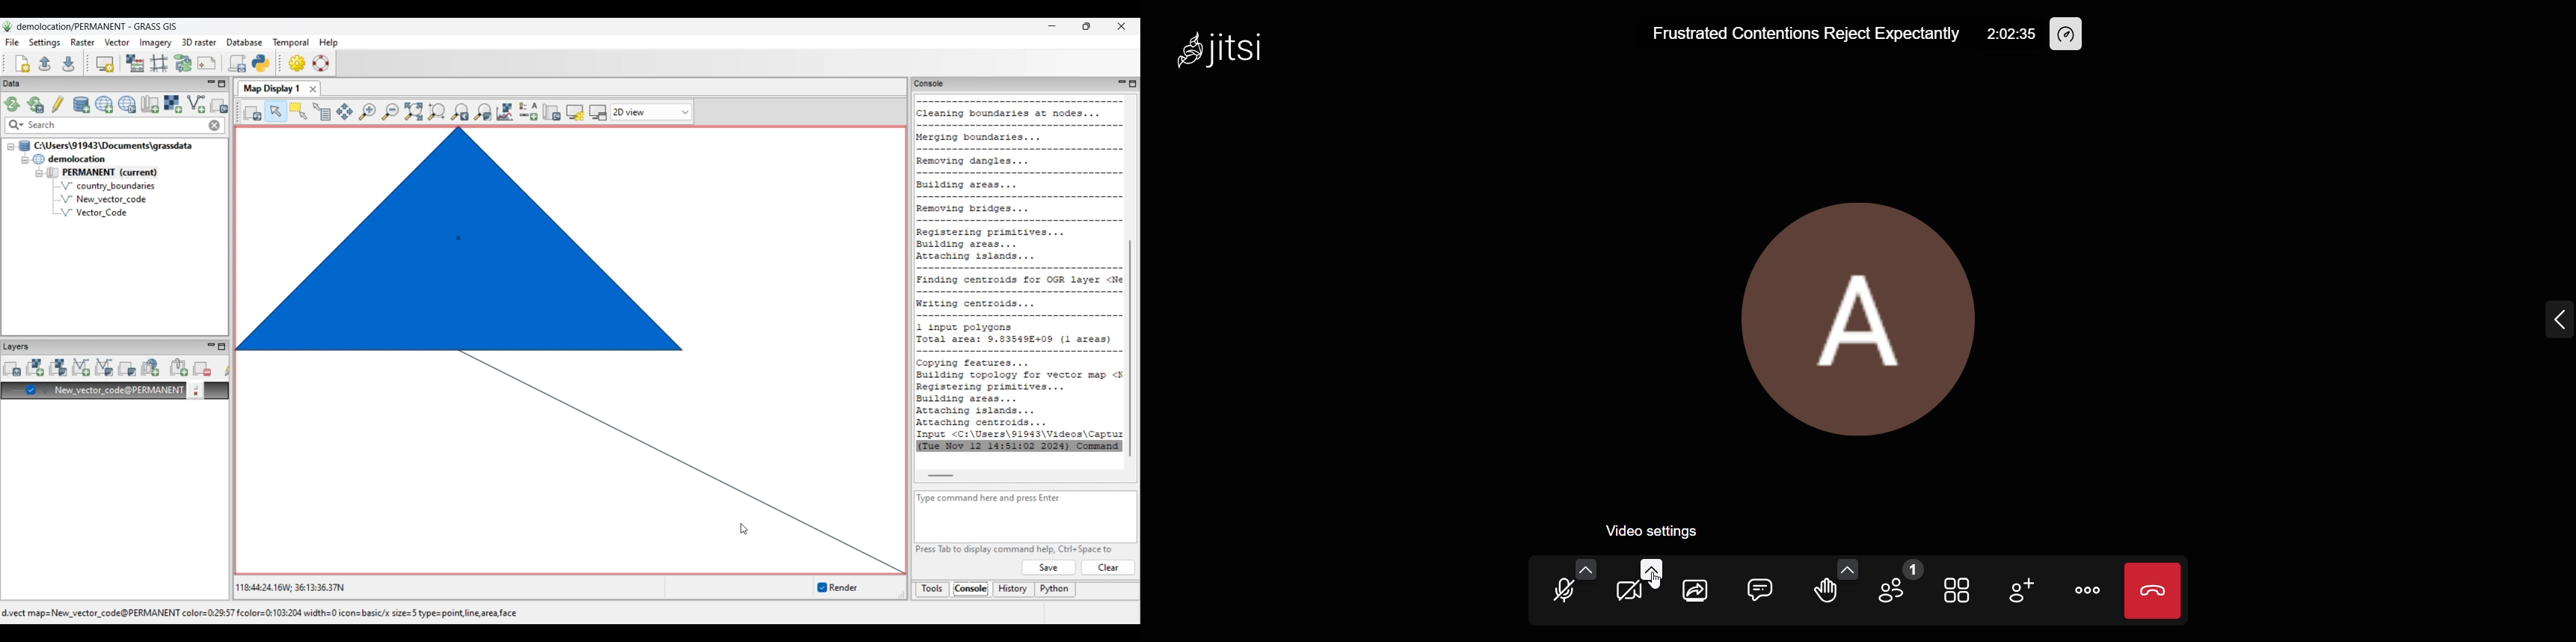  Describe the element at coordinates (2154, 593) in the screenshot. I see `end call` at that location.